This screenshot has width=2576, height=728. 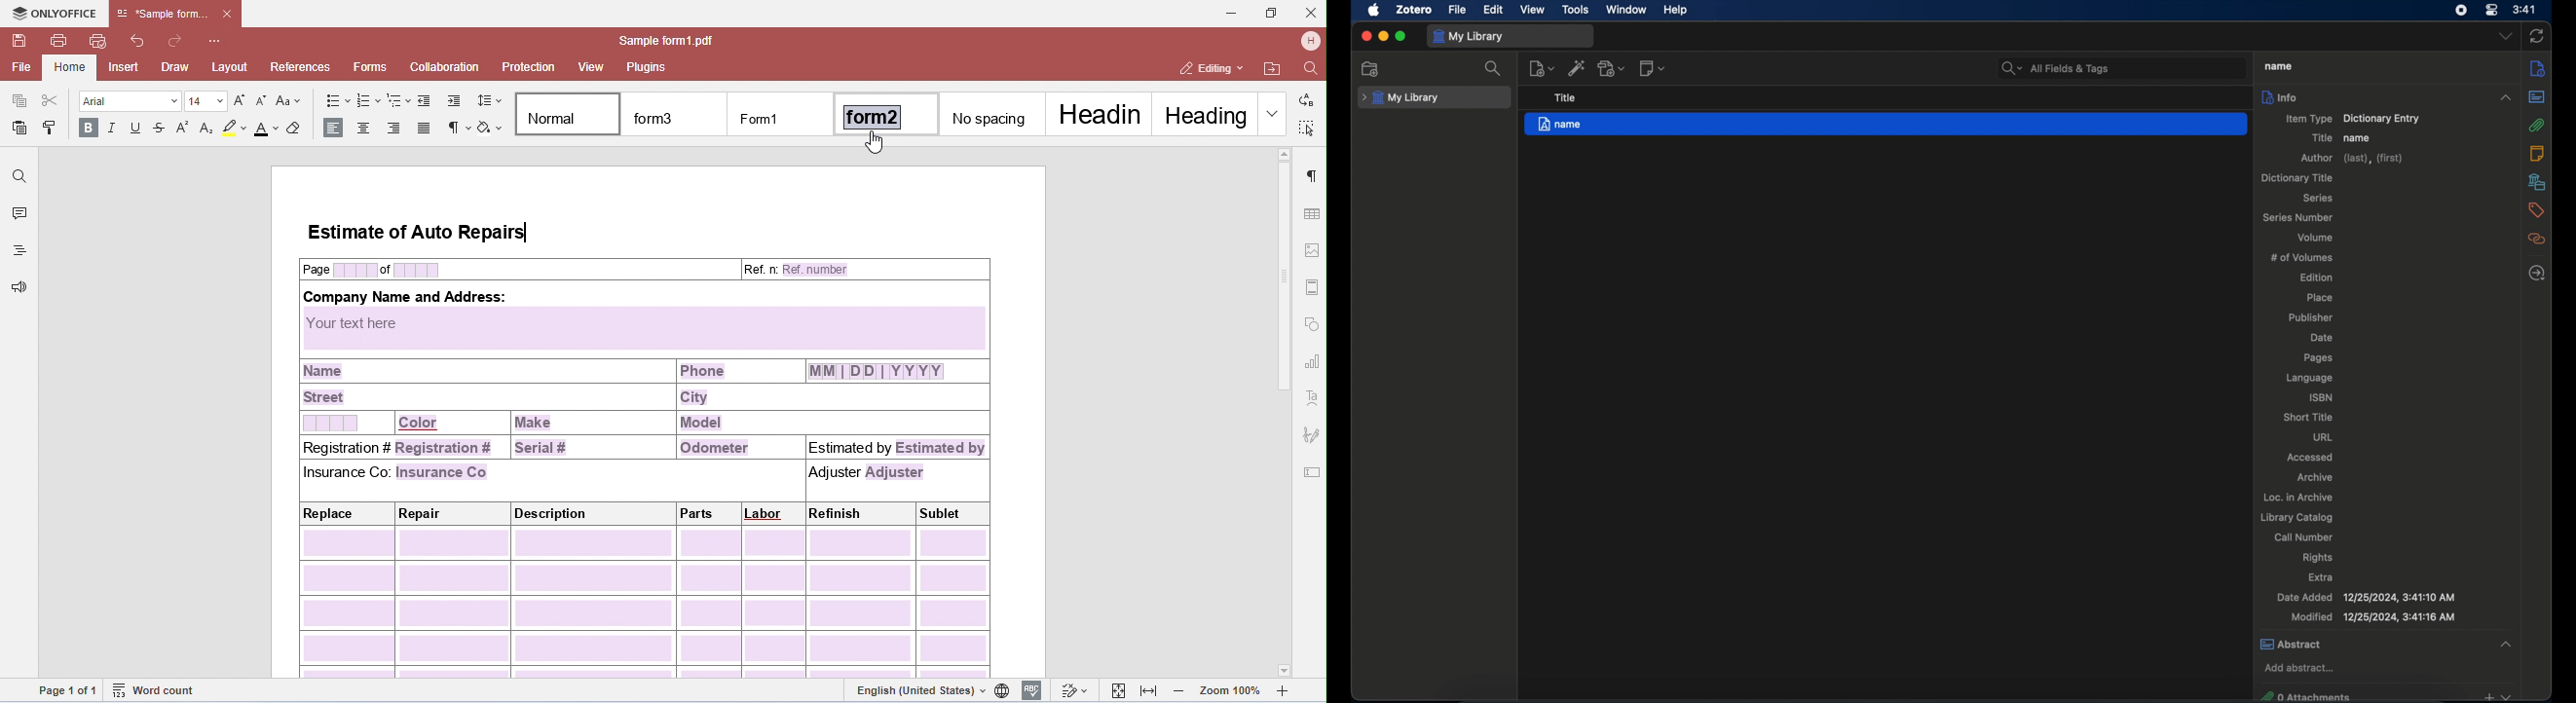 I want to click on window, so click(x=1630, y=10).